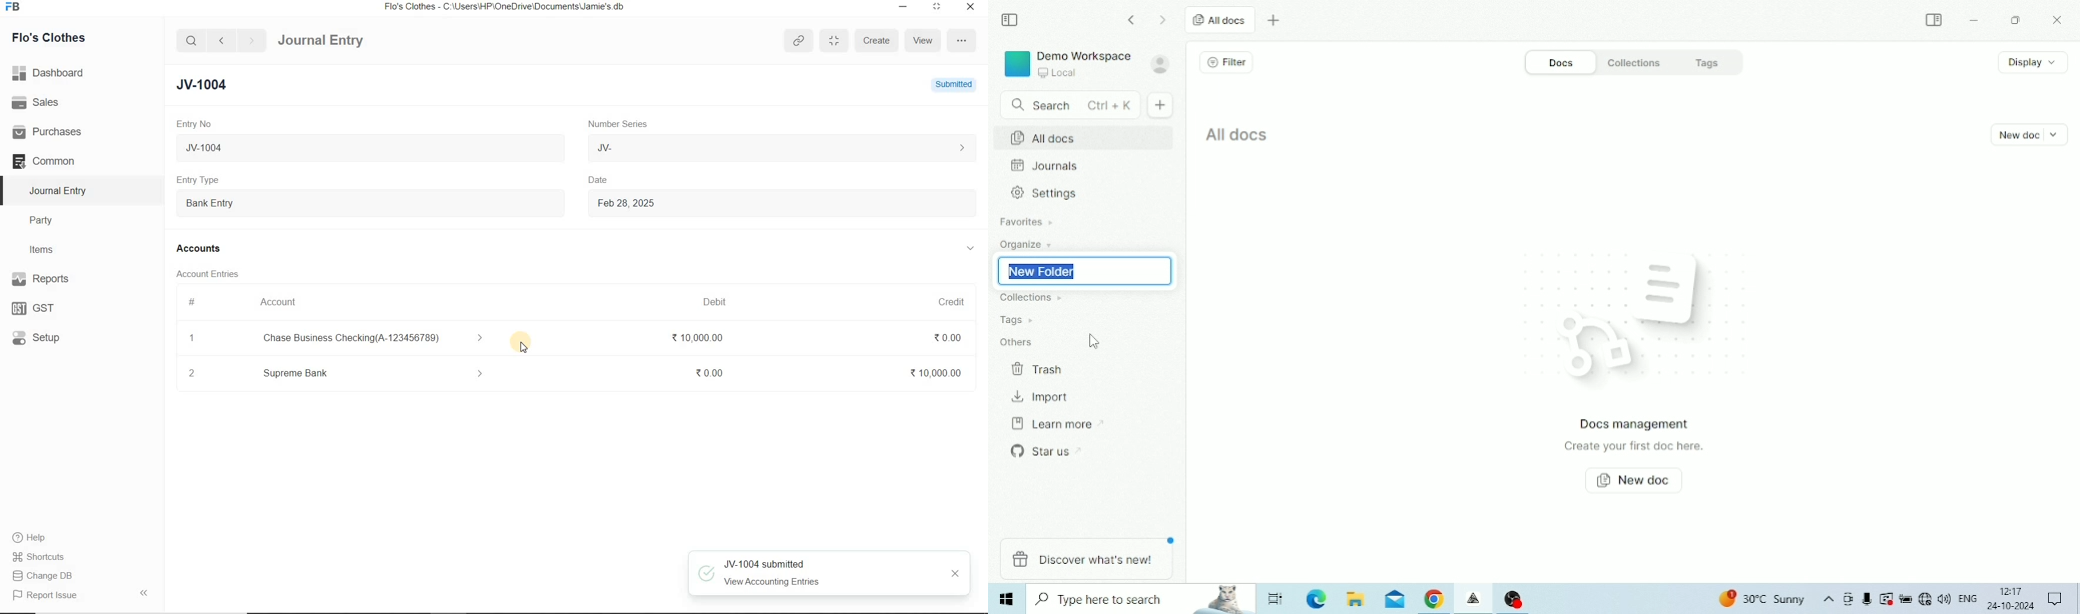 Image resolution: width=2100 pixels, height=616 pixels. I want to click on Add Row, so click(372, 371).